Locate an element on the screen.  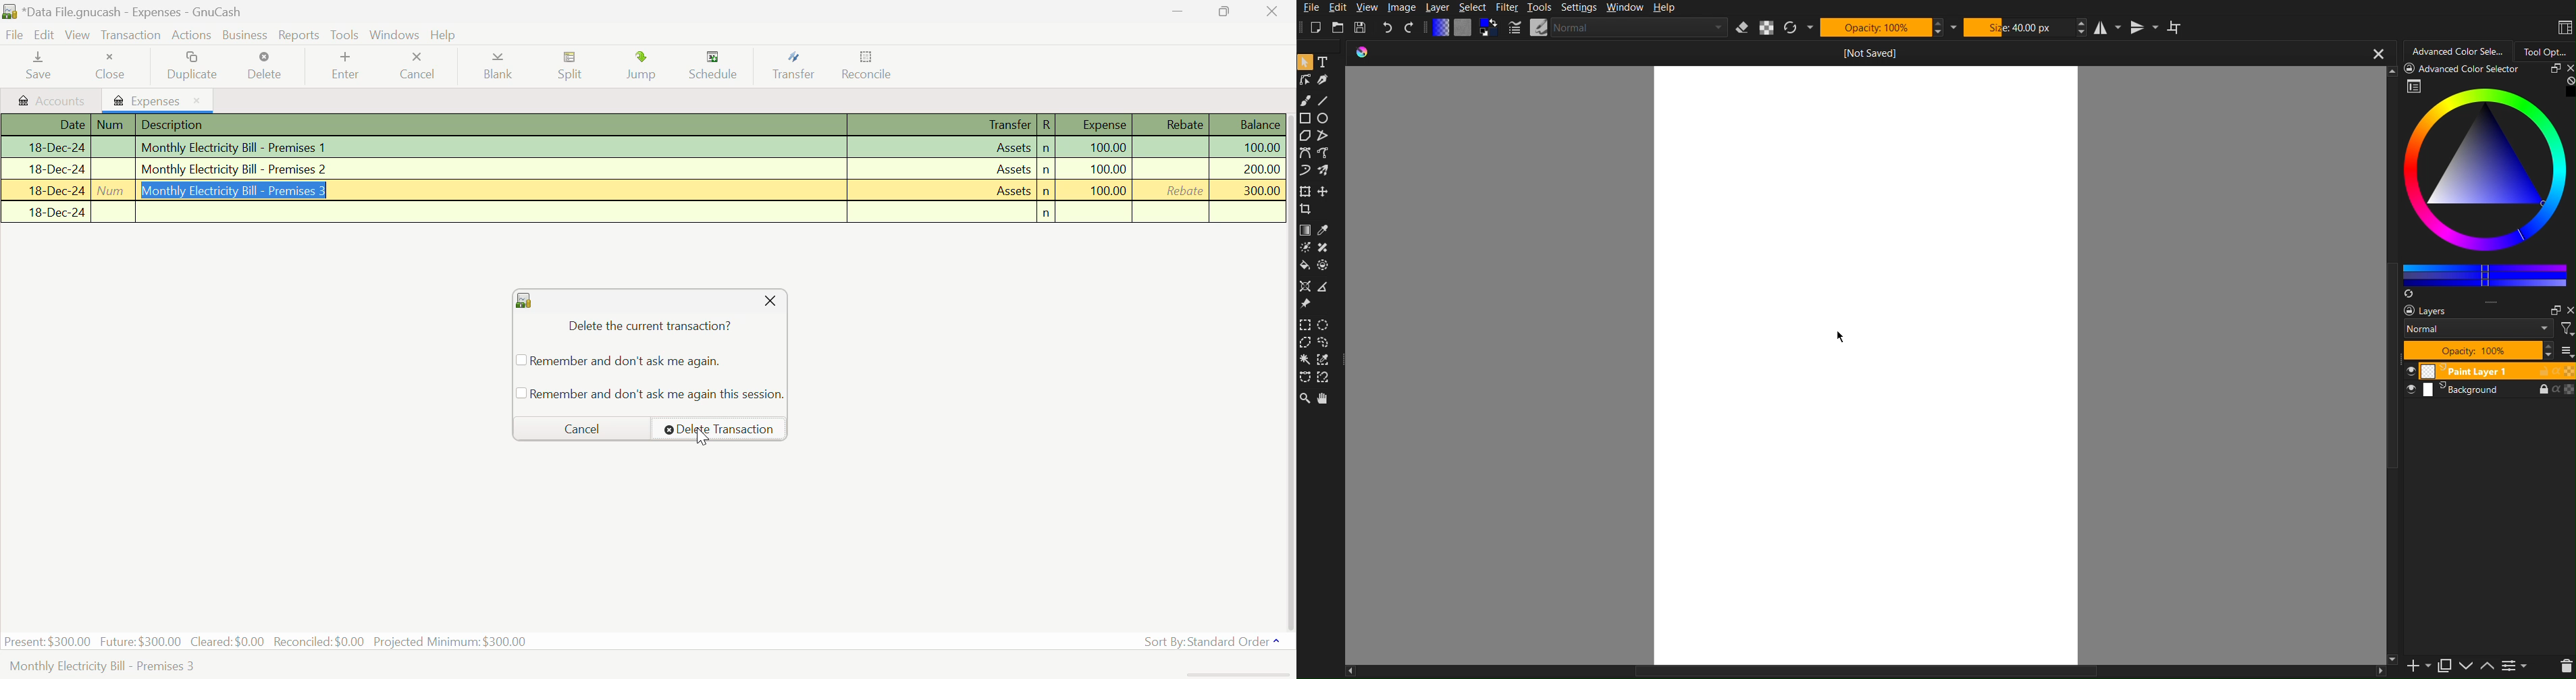
New Transaction Entry Row is located at coordinates (643, 213).